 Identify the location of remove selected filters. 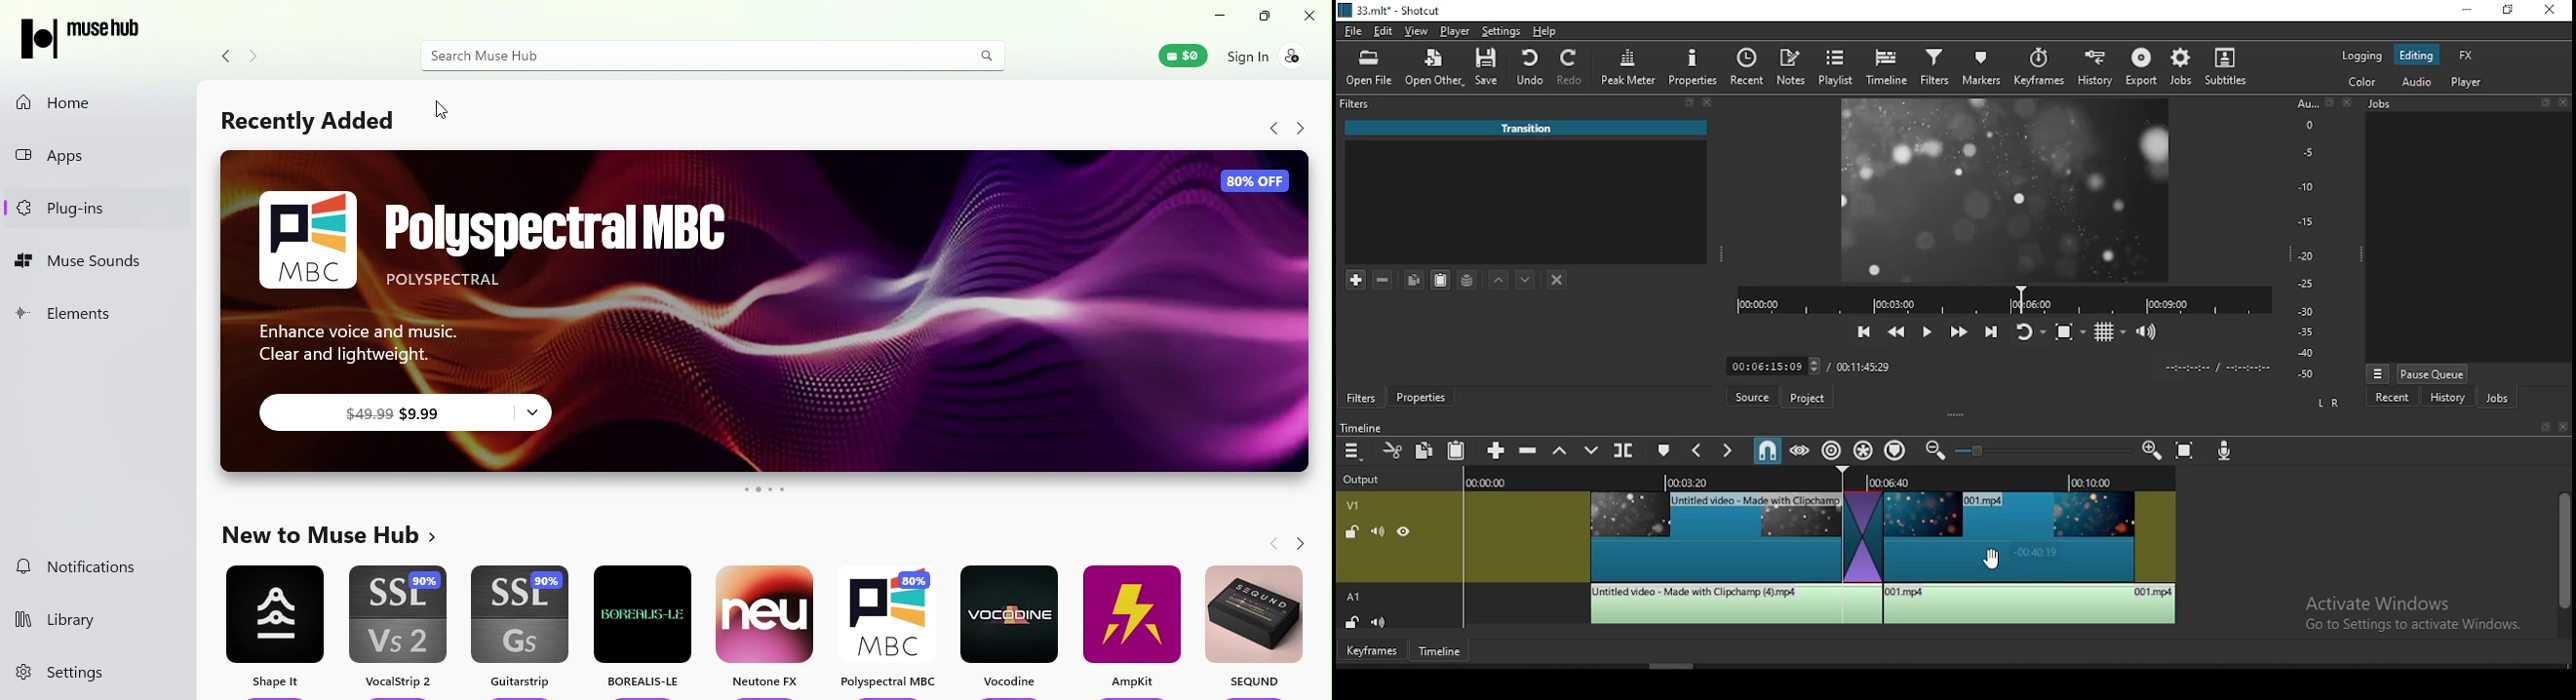
(1385, 277).